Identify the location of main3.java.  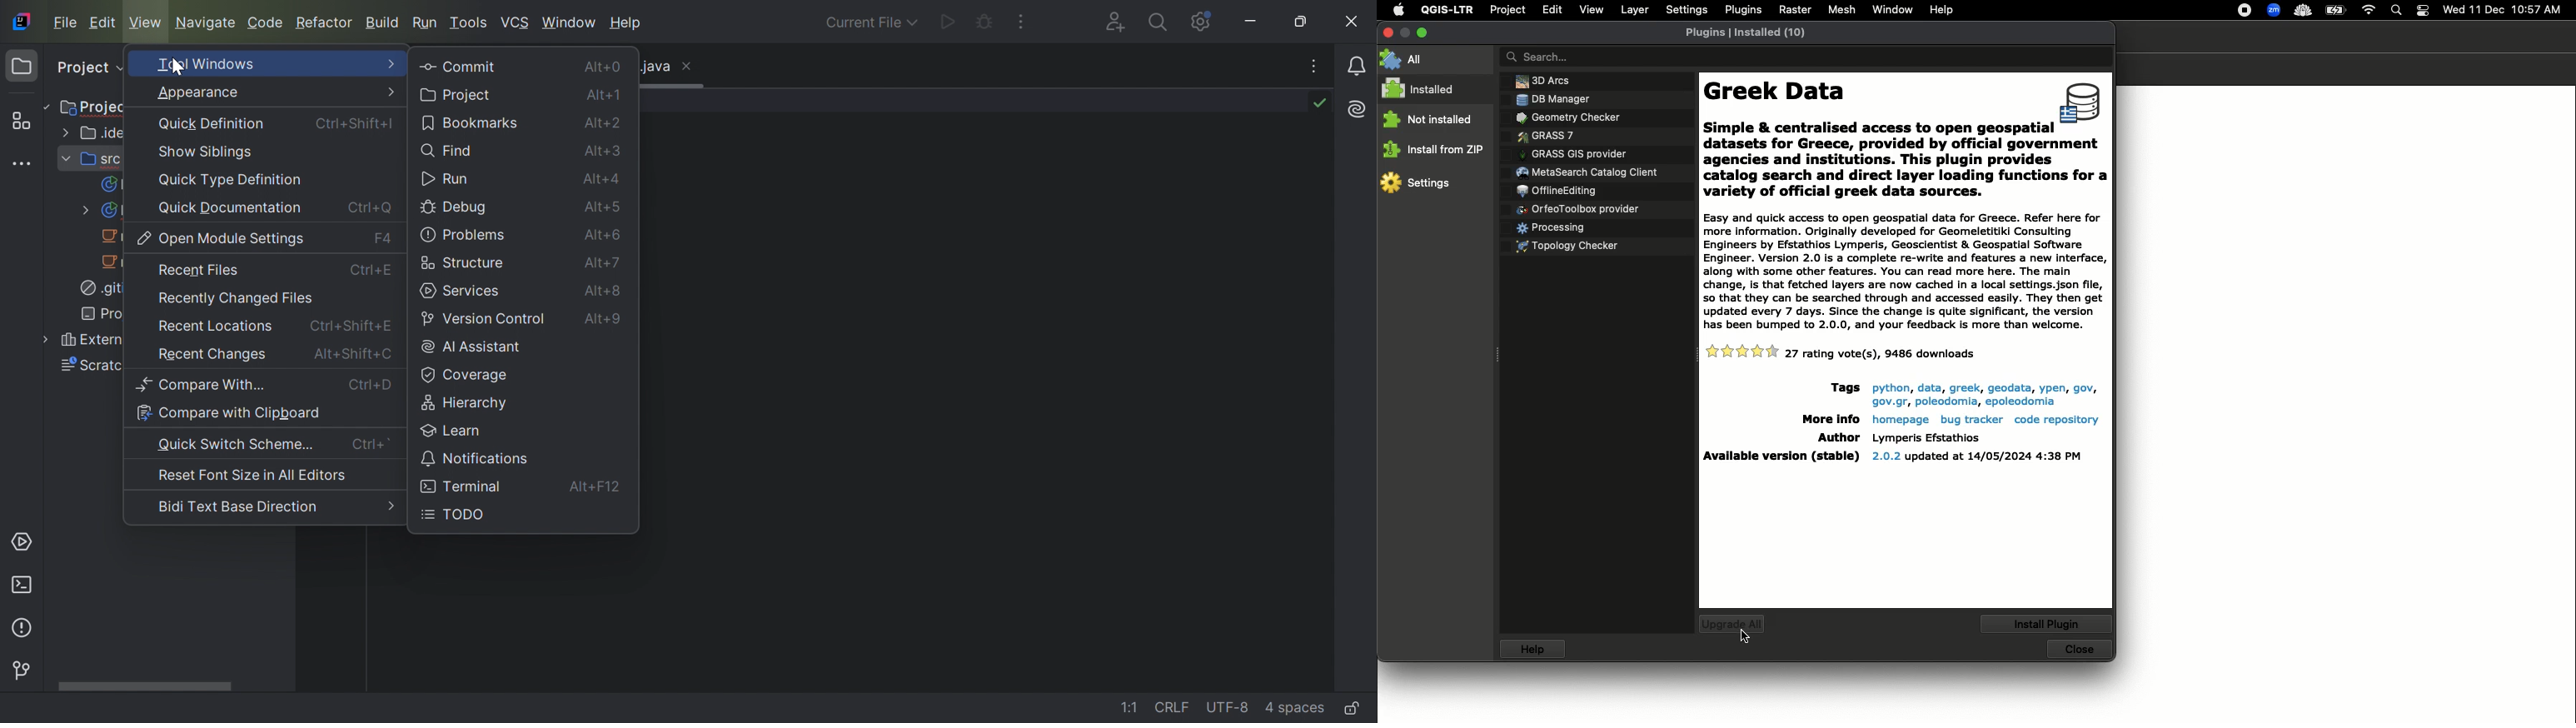
(112, 263).